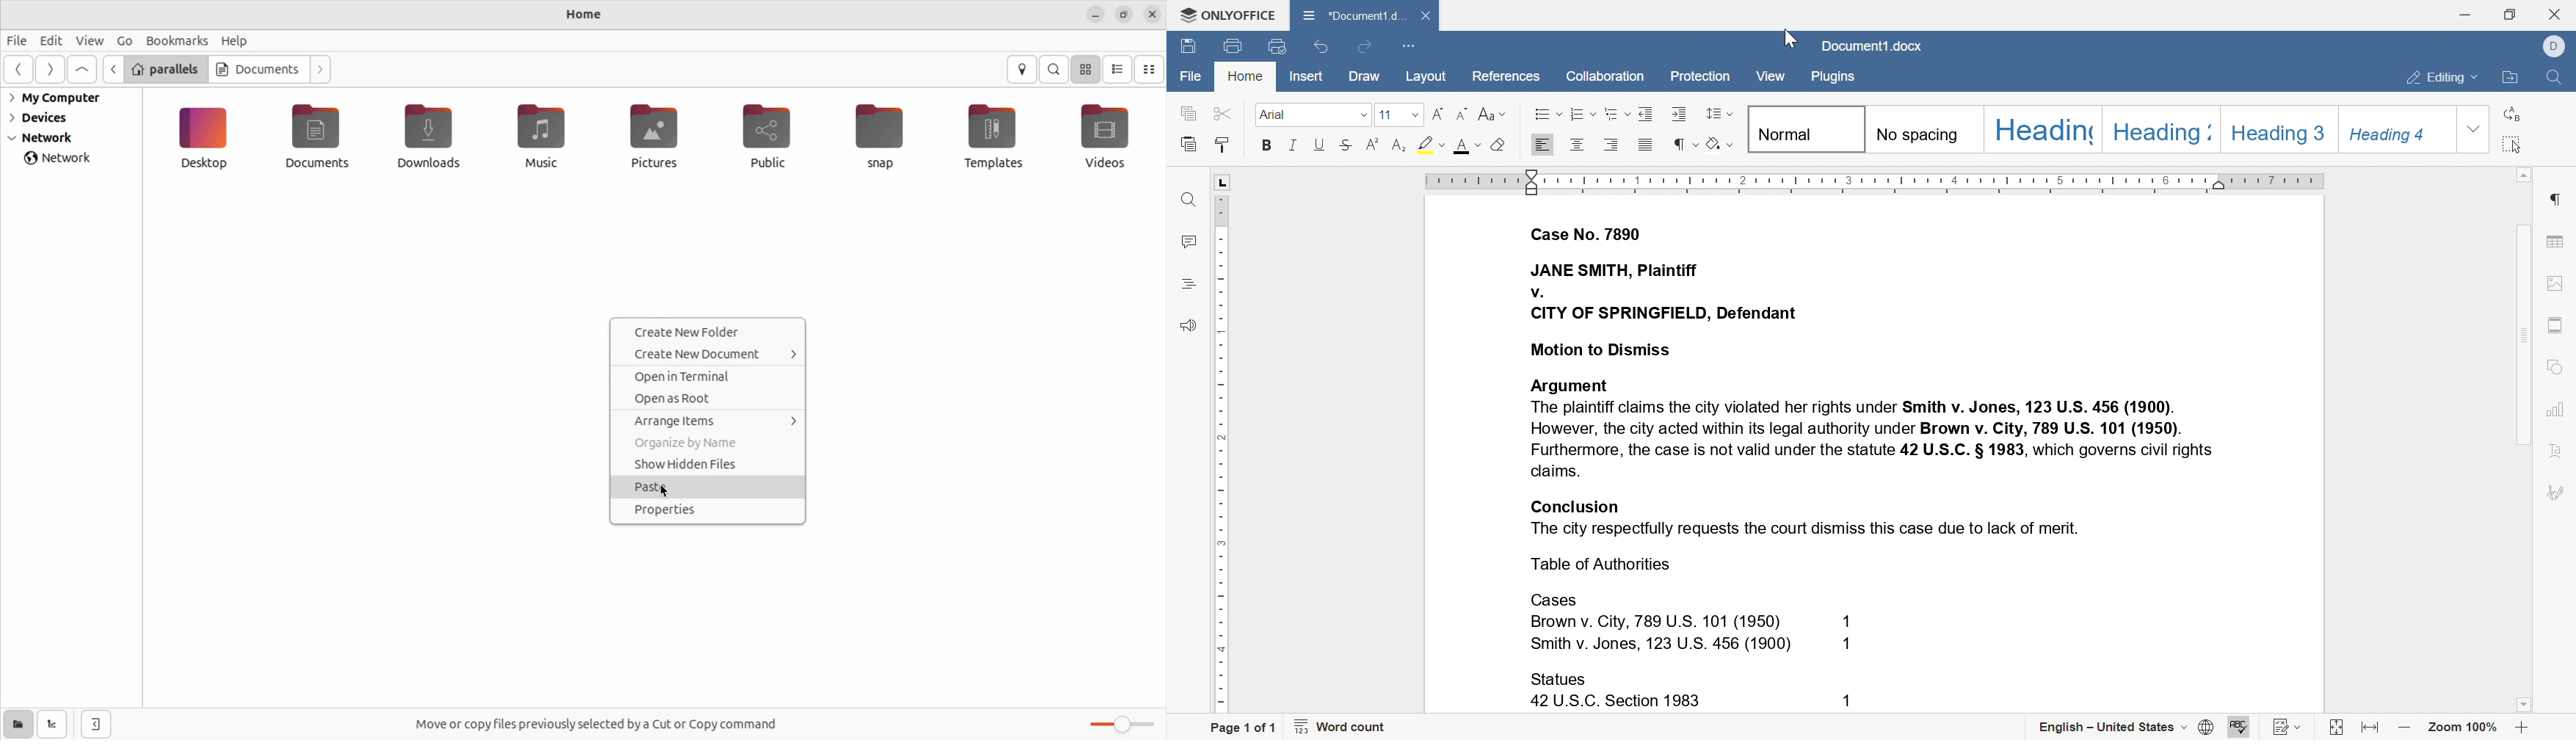 The image size is (2576, 756). What do you see at coordinates (61, 99) in the screenshot?
I see `My computer` at bounding box center [61, 99].